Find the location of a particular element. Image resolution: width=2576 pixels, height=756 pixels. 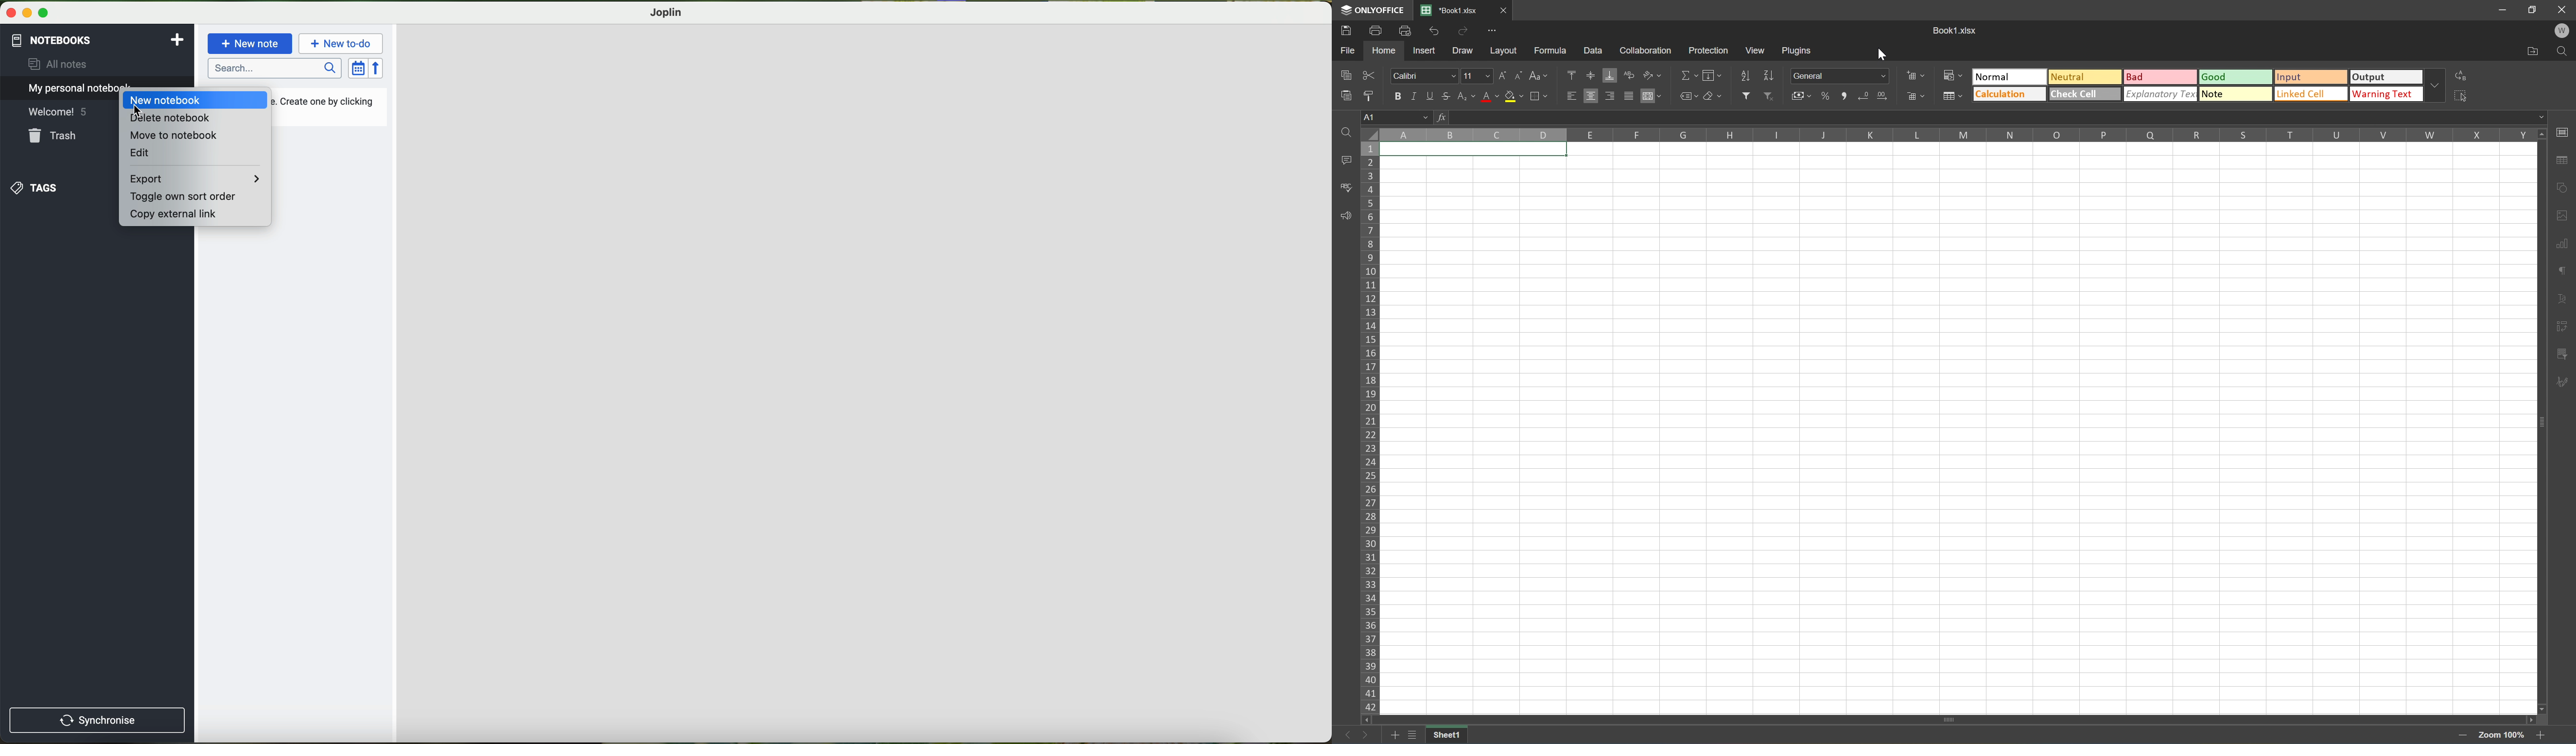

Orientation is located at coordinates (1652, 74).